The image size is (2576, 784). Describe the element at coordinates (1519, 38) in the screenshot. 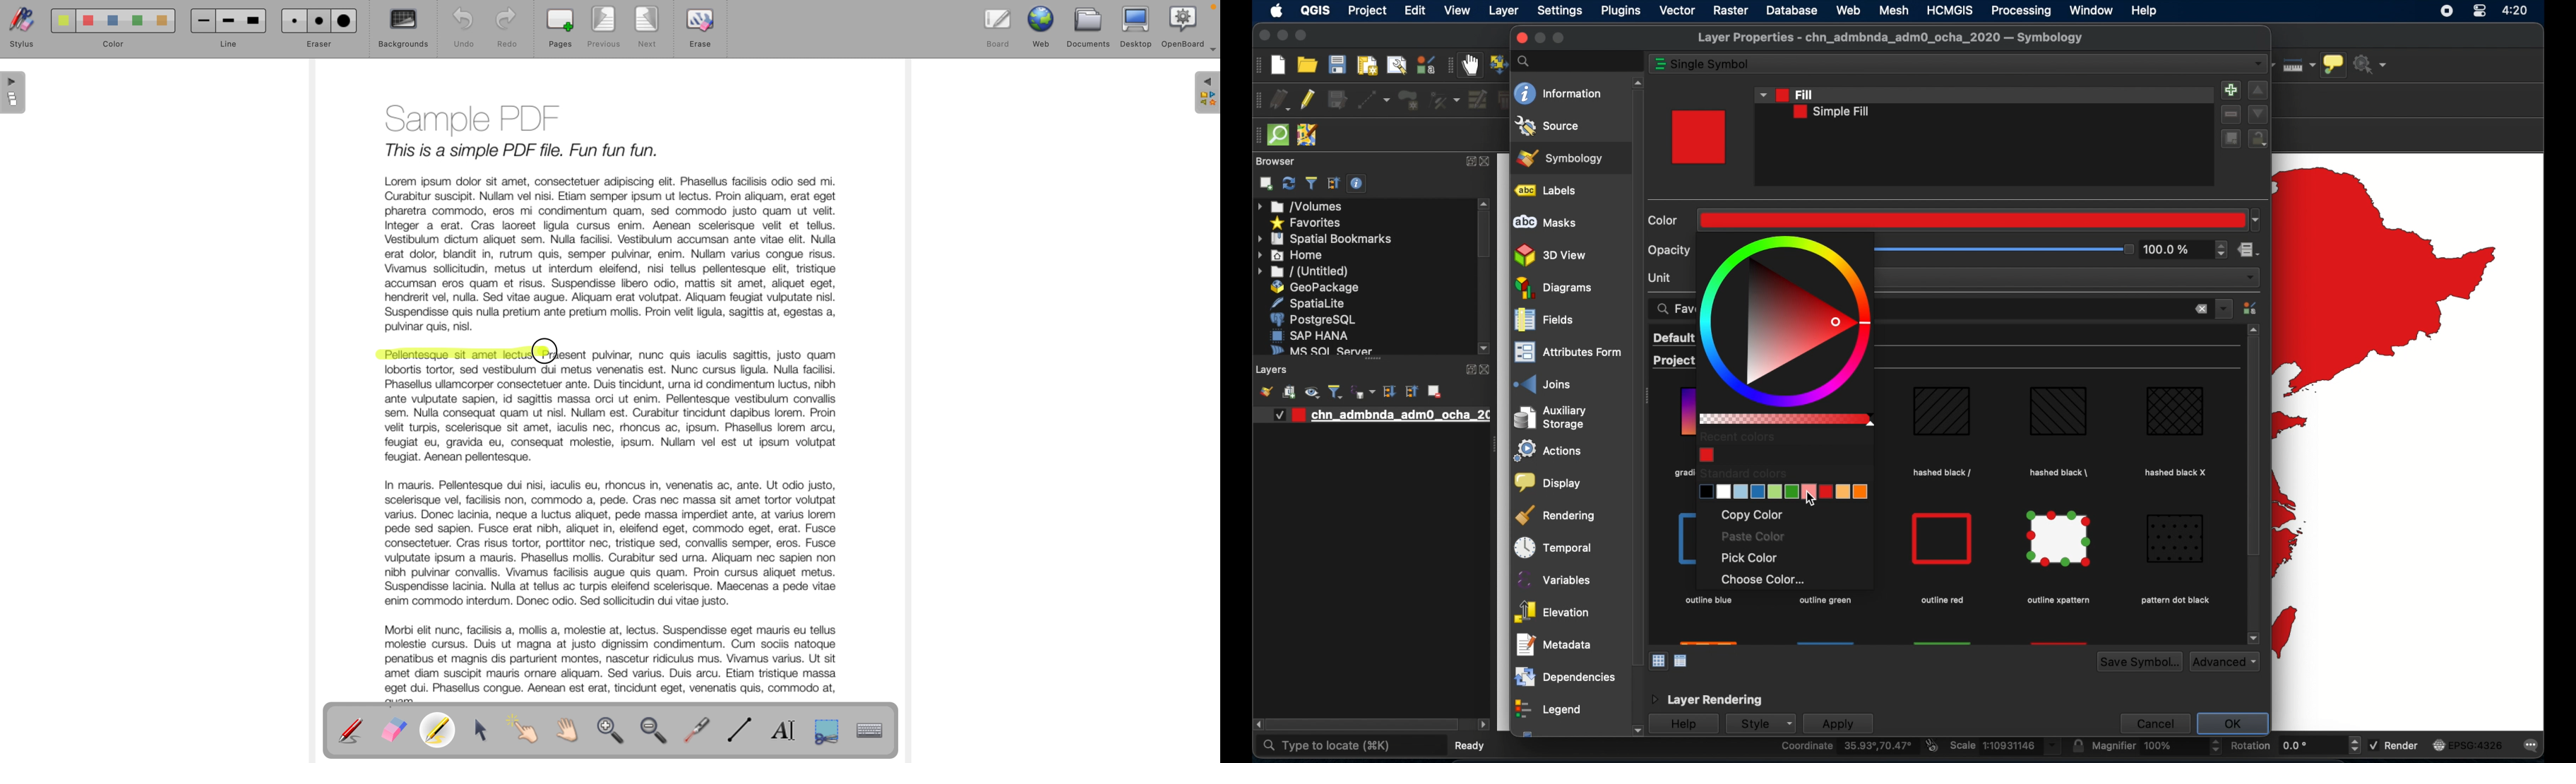

I see `close` at that location.